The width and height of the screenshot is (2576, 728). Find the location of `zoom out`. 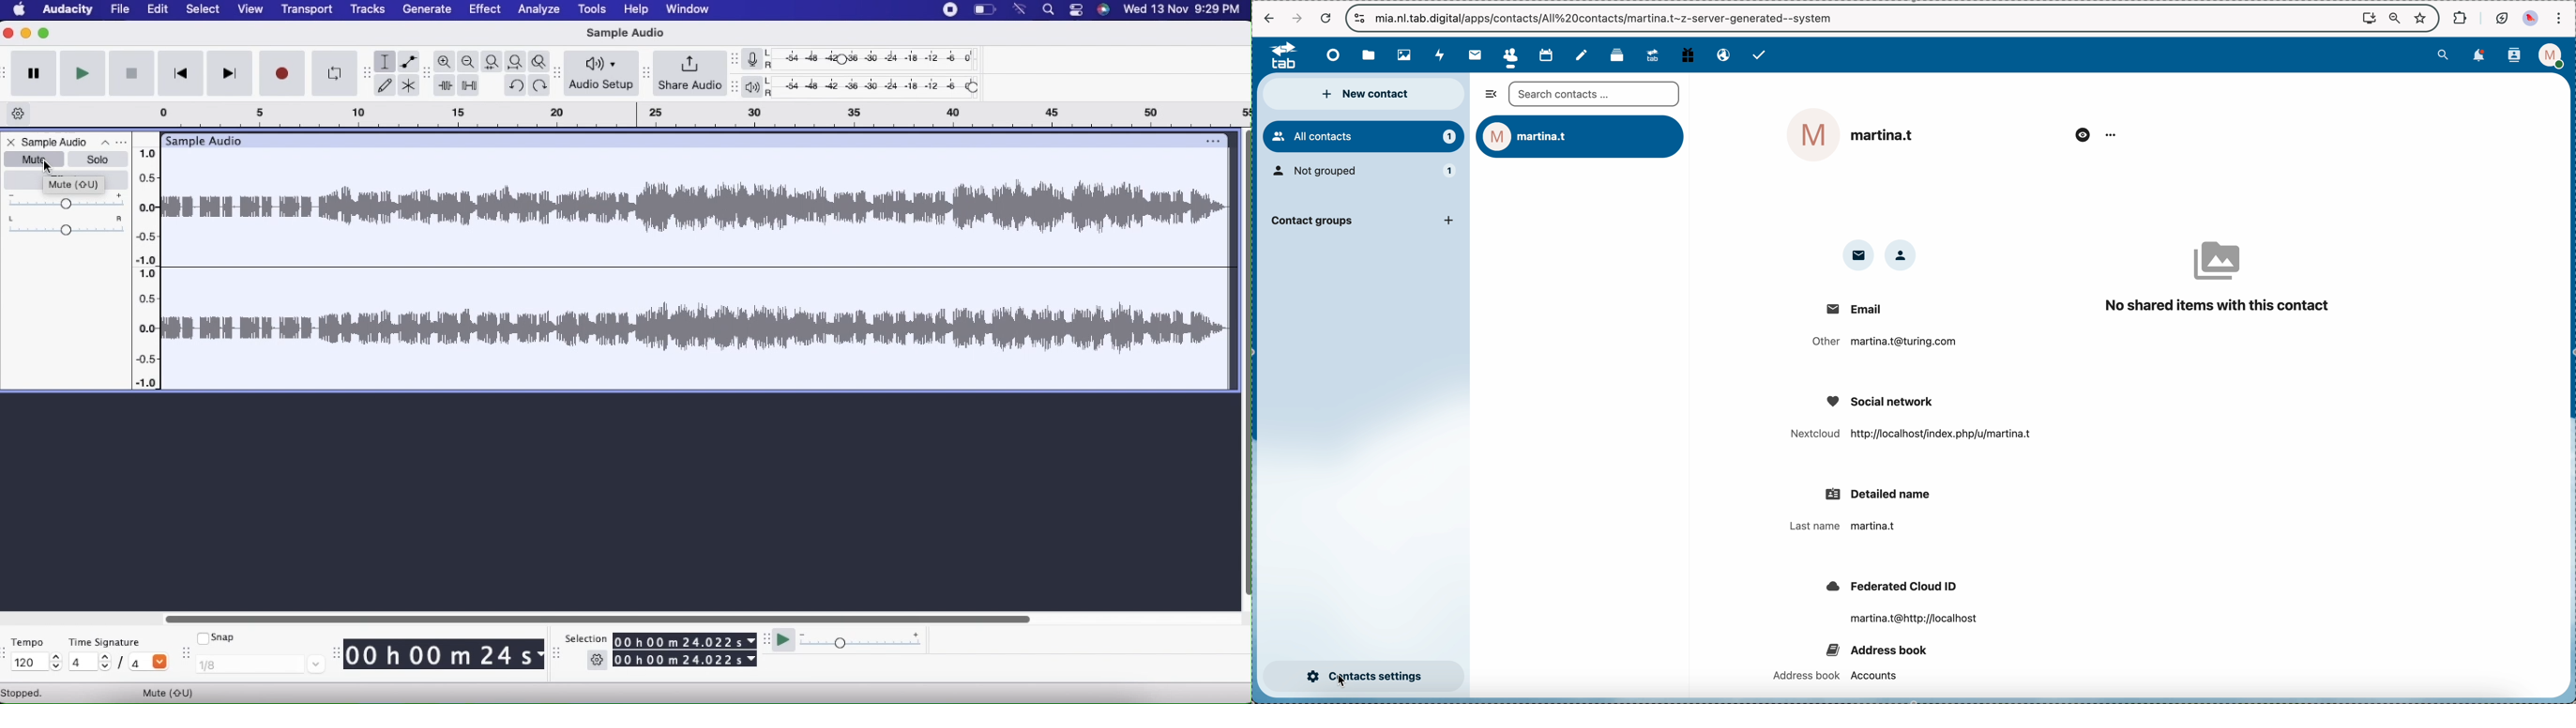

zoom out is located at coordinates (2394, 16).